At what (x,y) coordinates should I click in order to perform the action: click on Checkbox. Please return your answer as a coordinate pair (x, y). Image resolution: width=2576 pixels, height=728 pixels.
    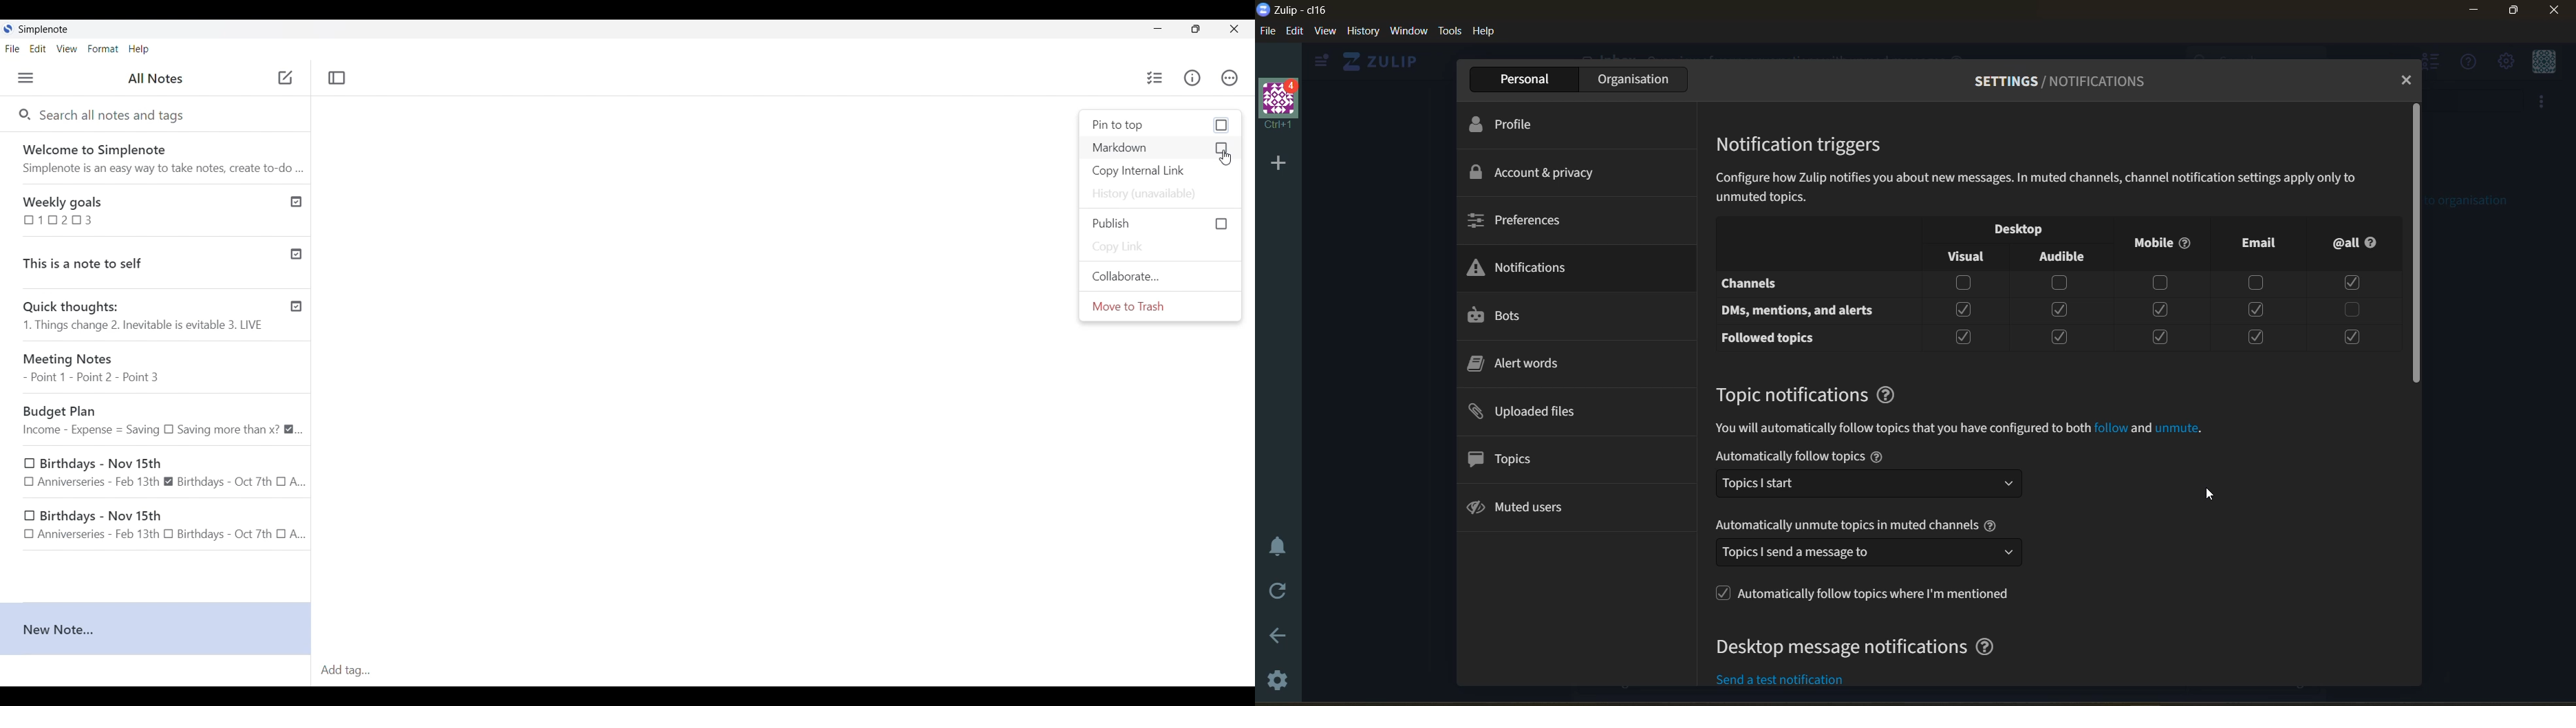
    Looking at the image, I should click on (2161, 311).